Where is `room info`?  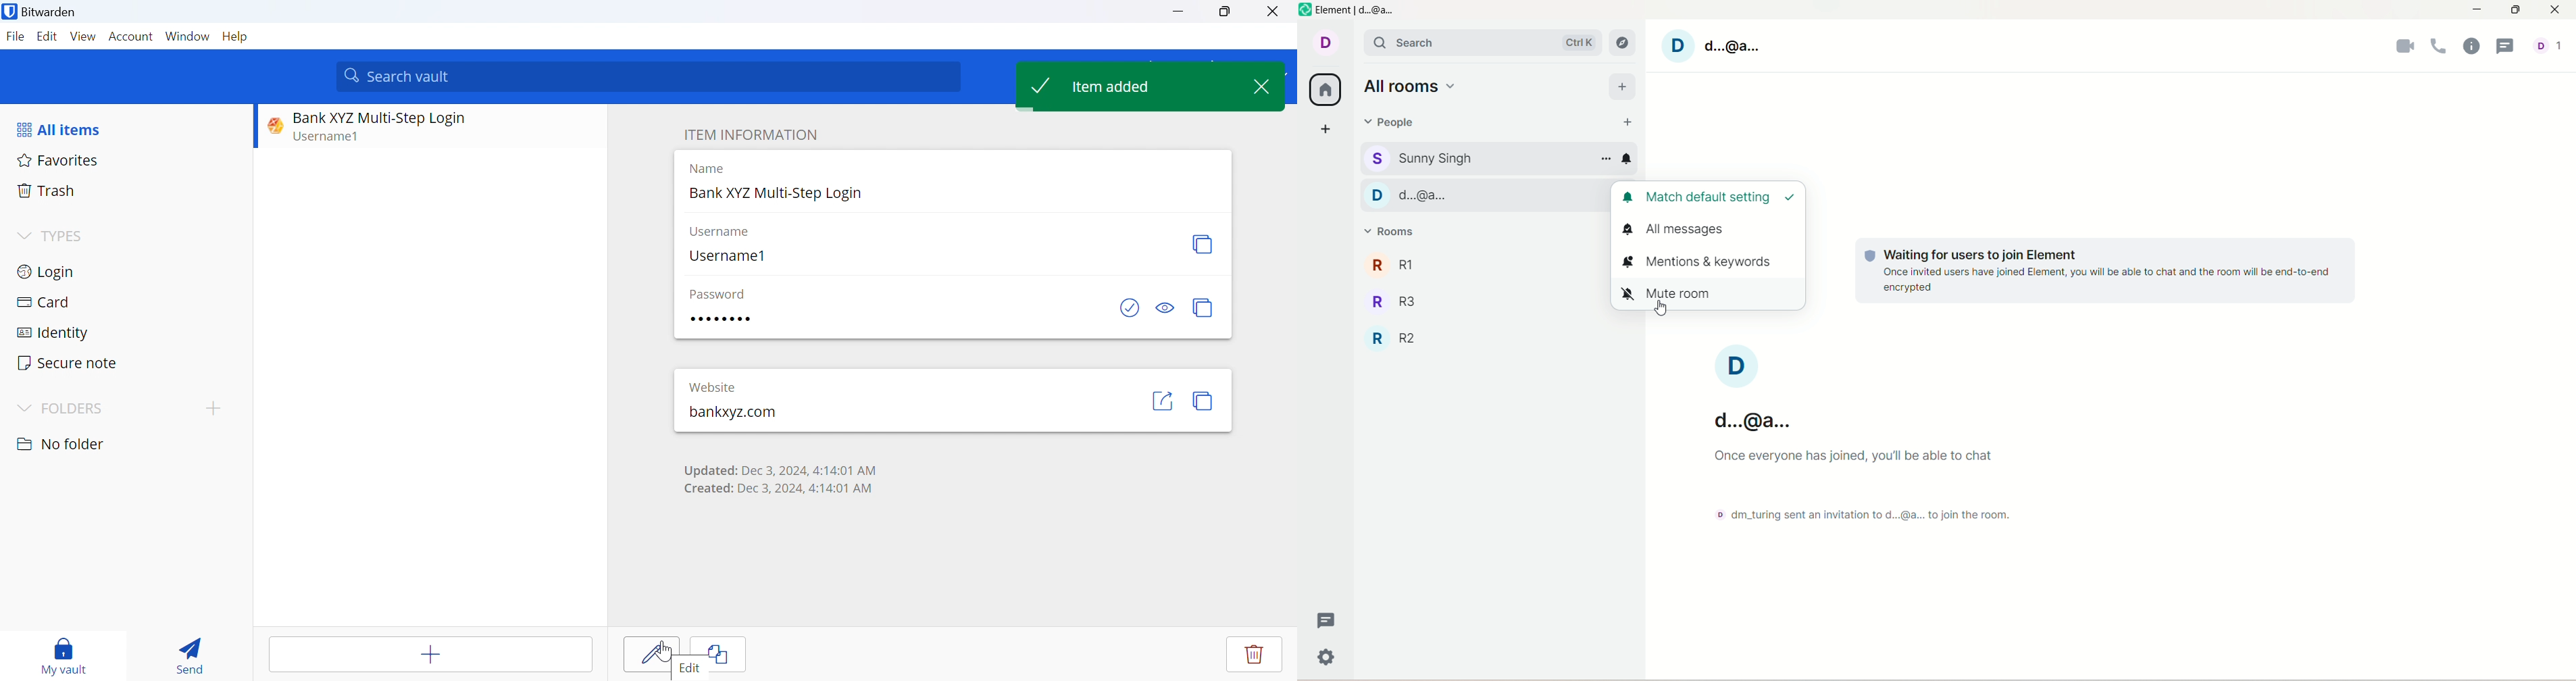
room info is located at coordinates (2470, 48).